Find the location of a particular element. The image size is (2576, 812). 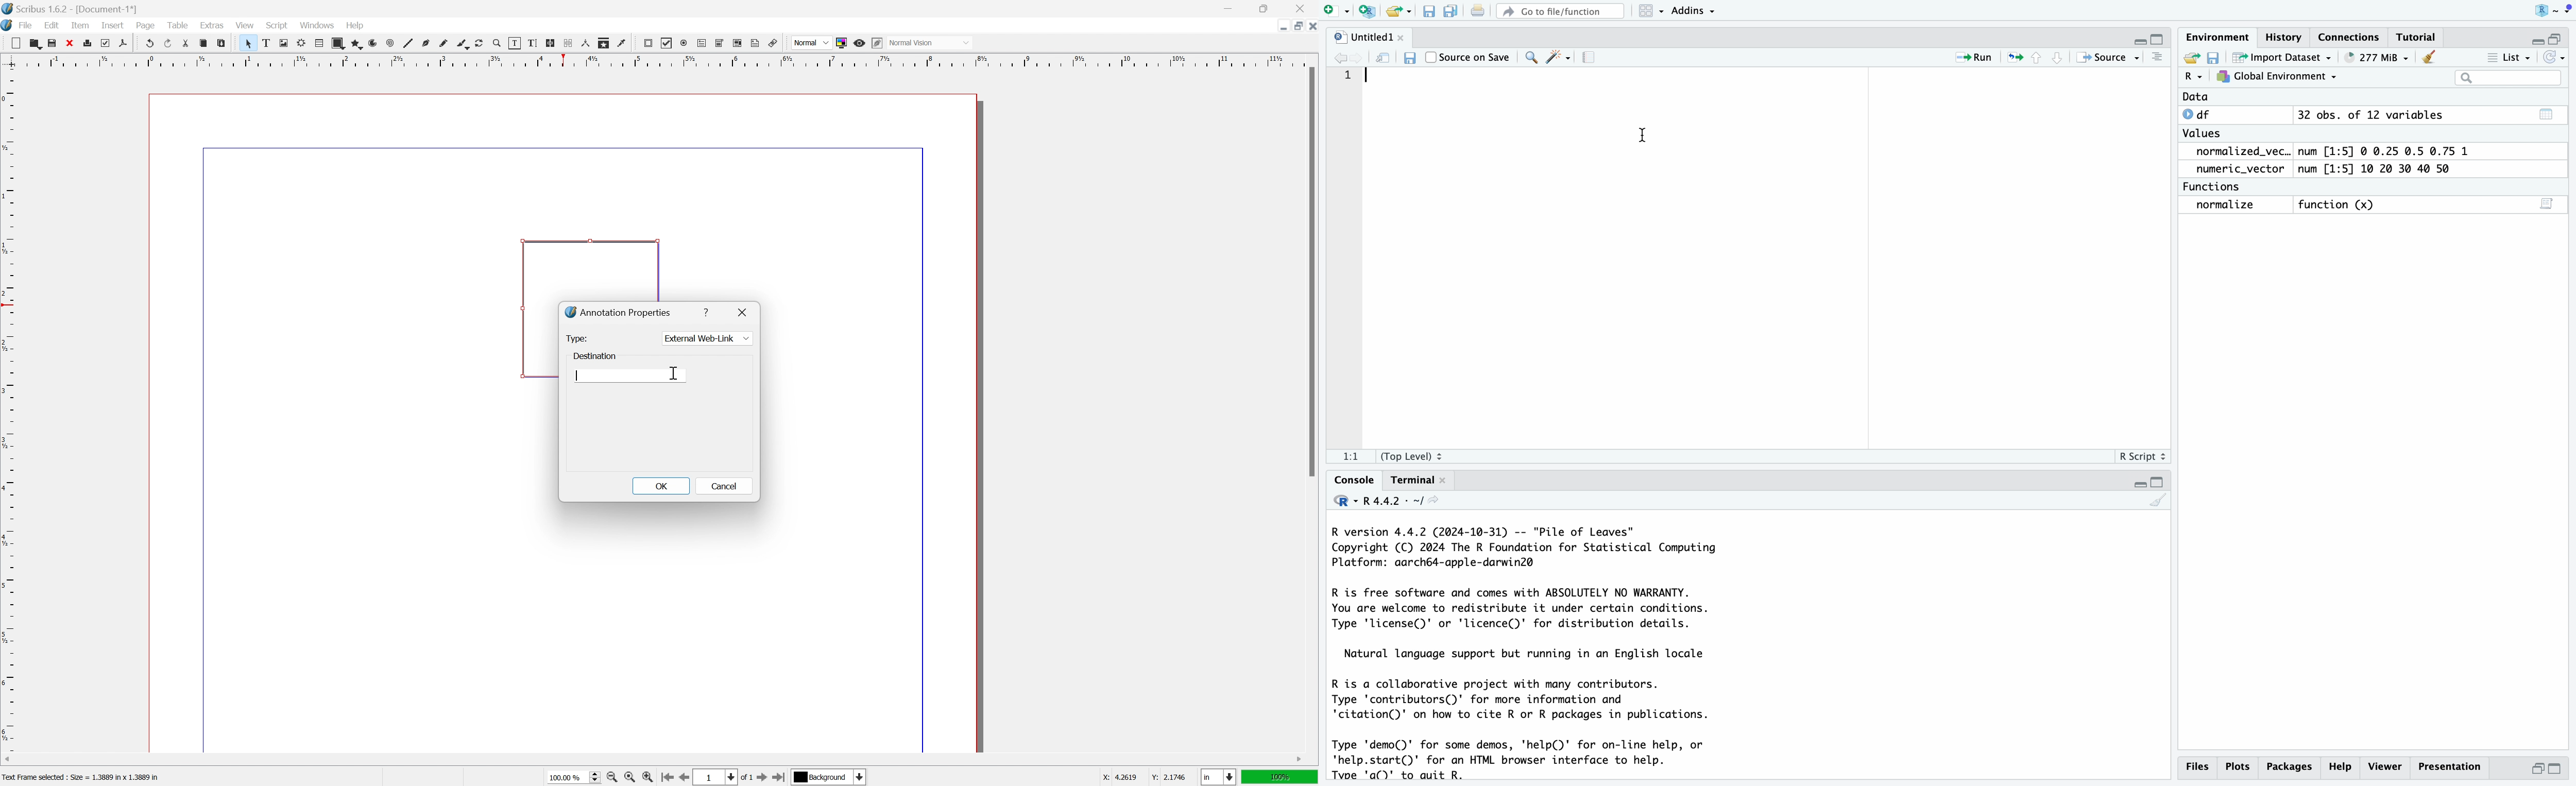

CLEAN UP is located at coordinates (2157, 500).